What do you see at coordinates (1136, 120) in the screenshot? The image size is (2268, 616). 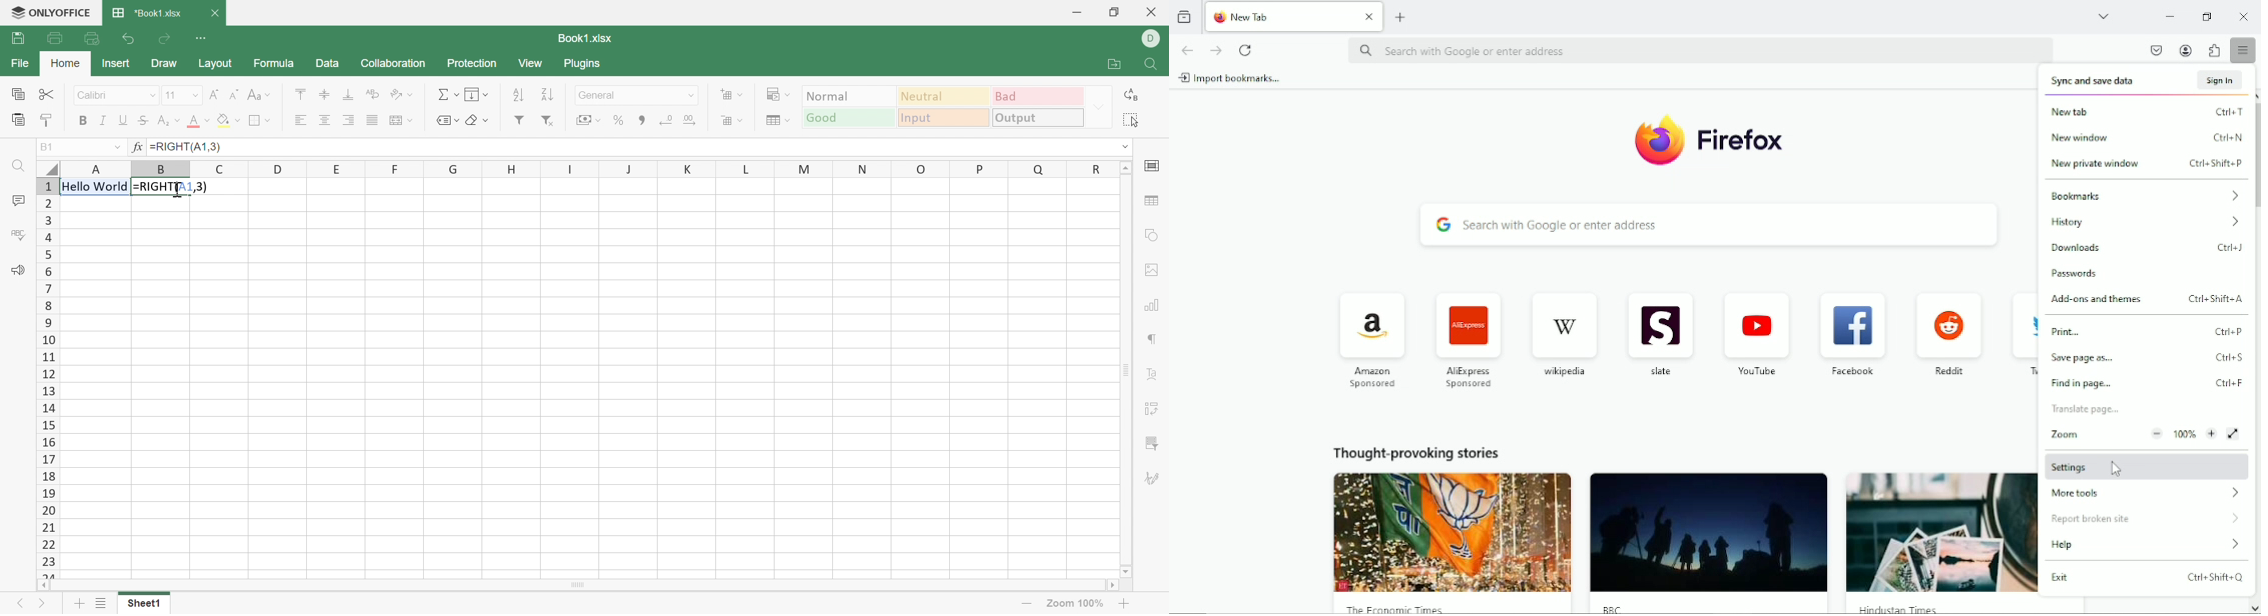 I see `elect all` at bounding box center [1136, 120].